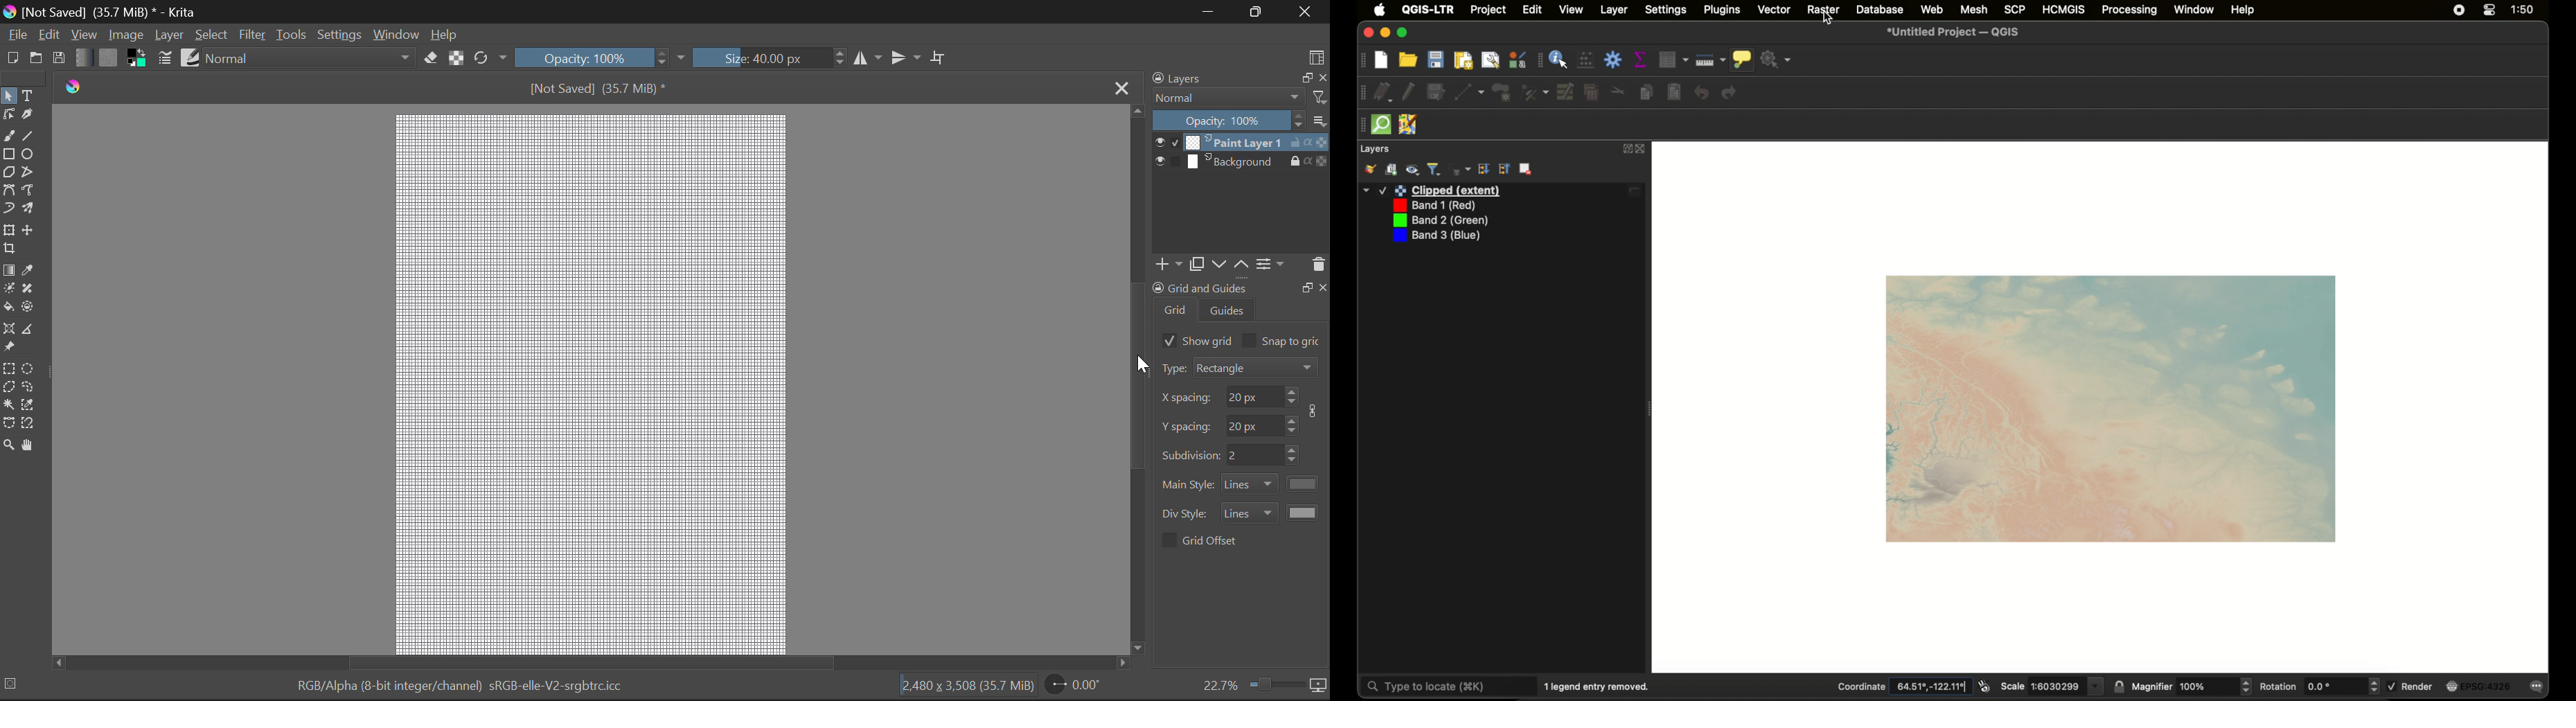  I want to click on layer 2, so click(1234, 161).